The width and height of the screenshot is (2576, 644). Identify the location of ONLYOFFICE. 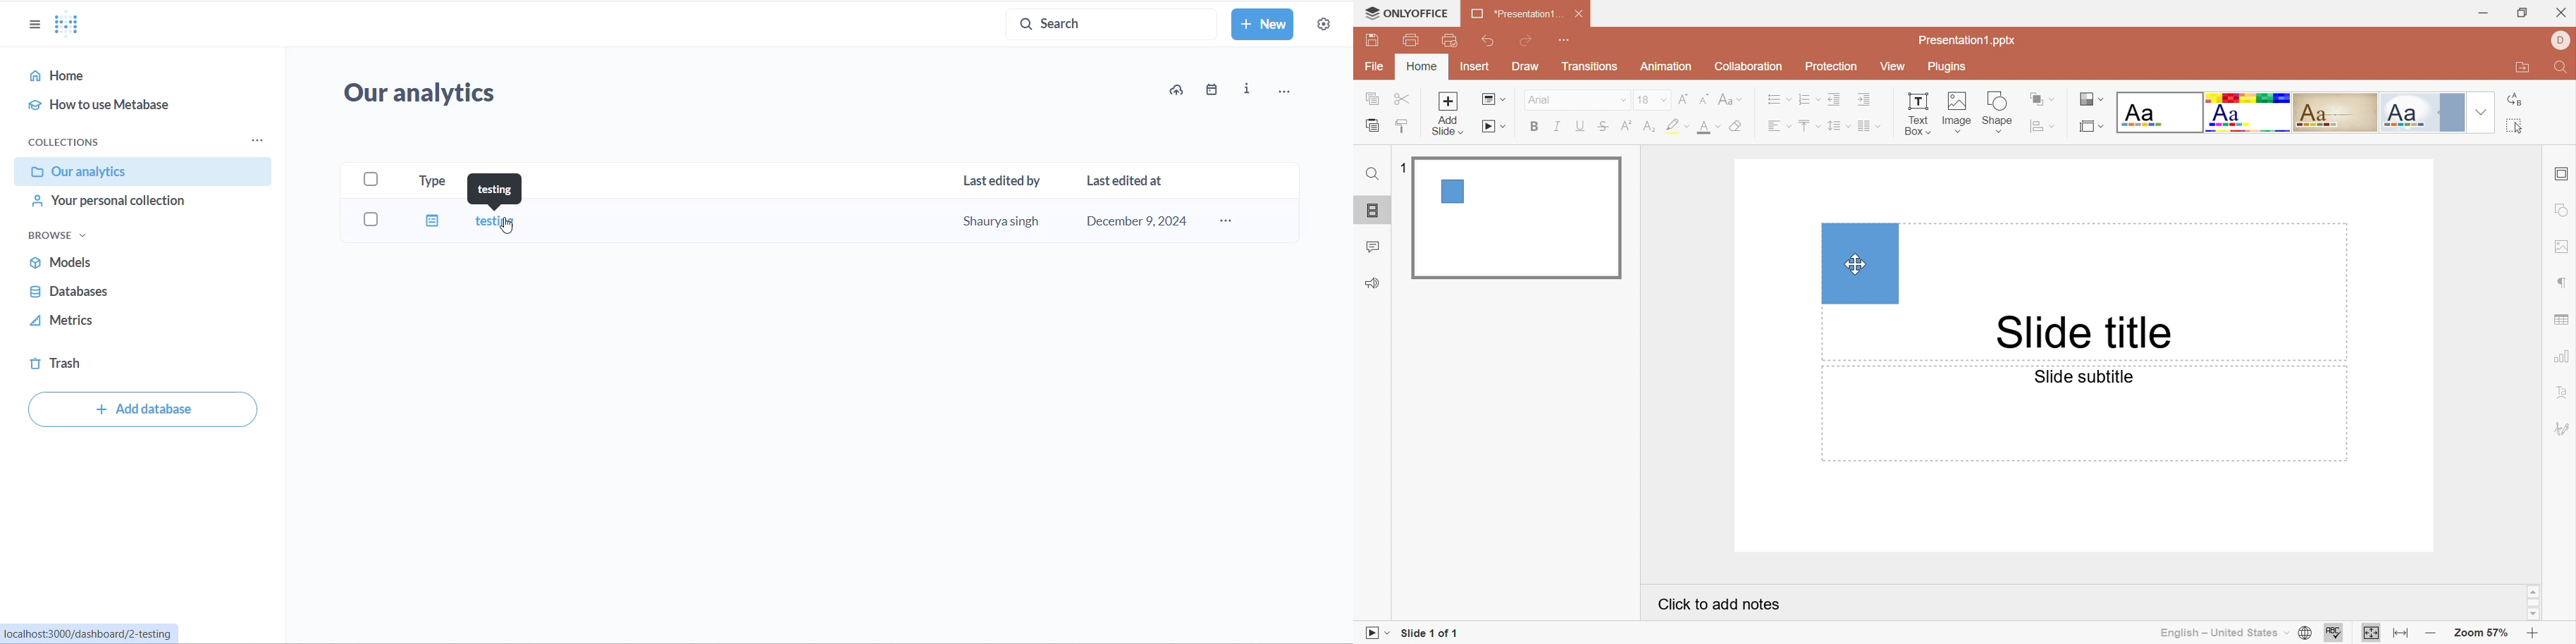
(1407, 12).